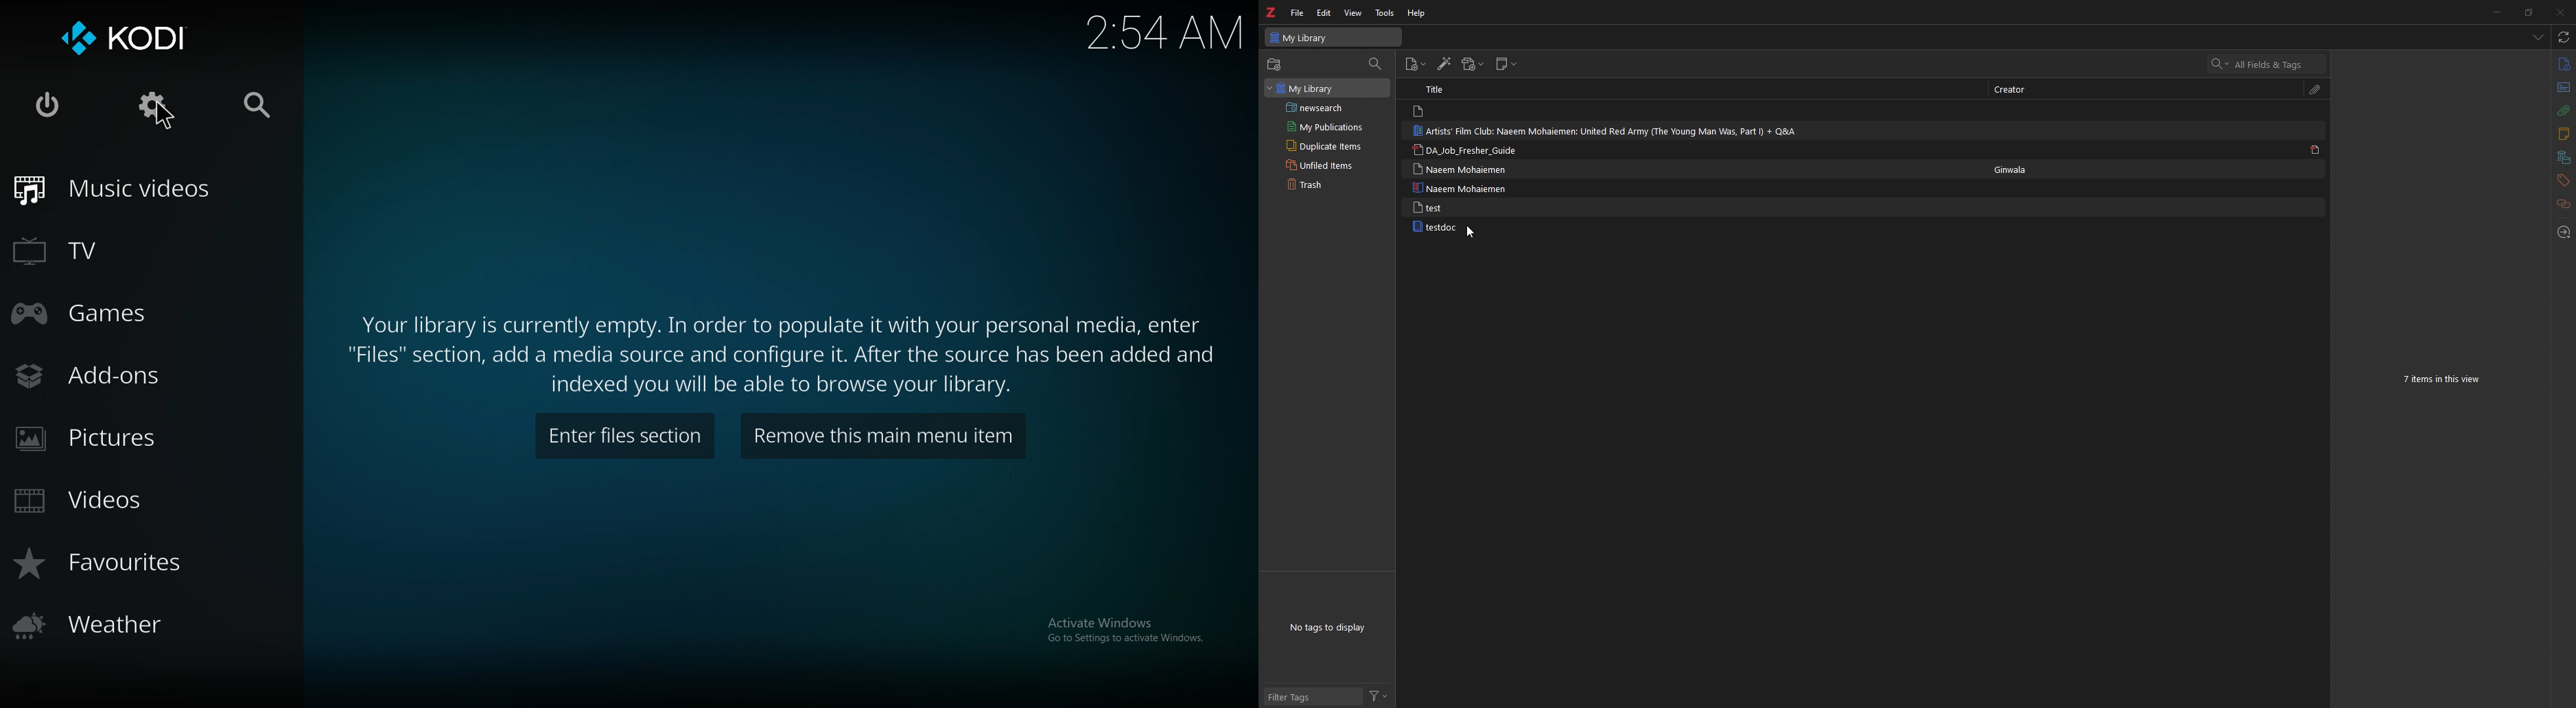 The image size is (2576, 728). What do you see at coordinates (1335, 38) in the screenshot?
I see `My Library` at bounding box center [1335, 38].